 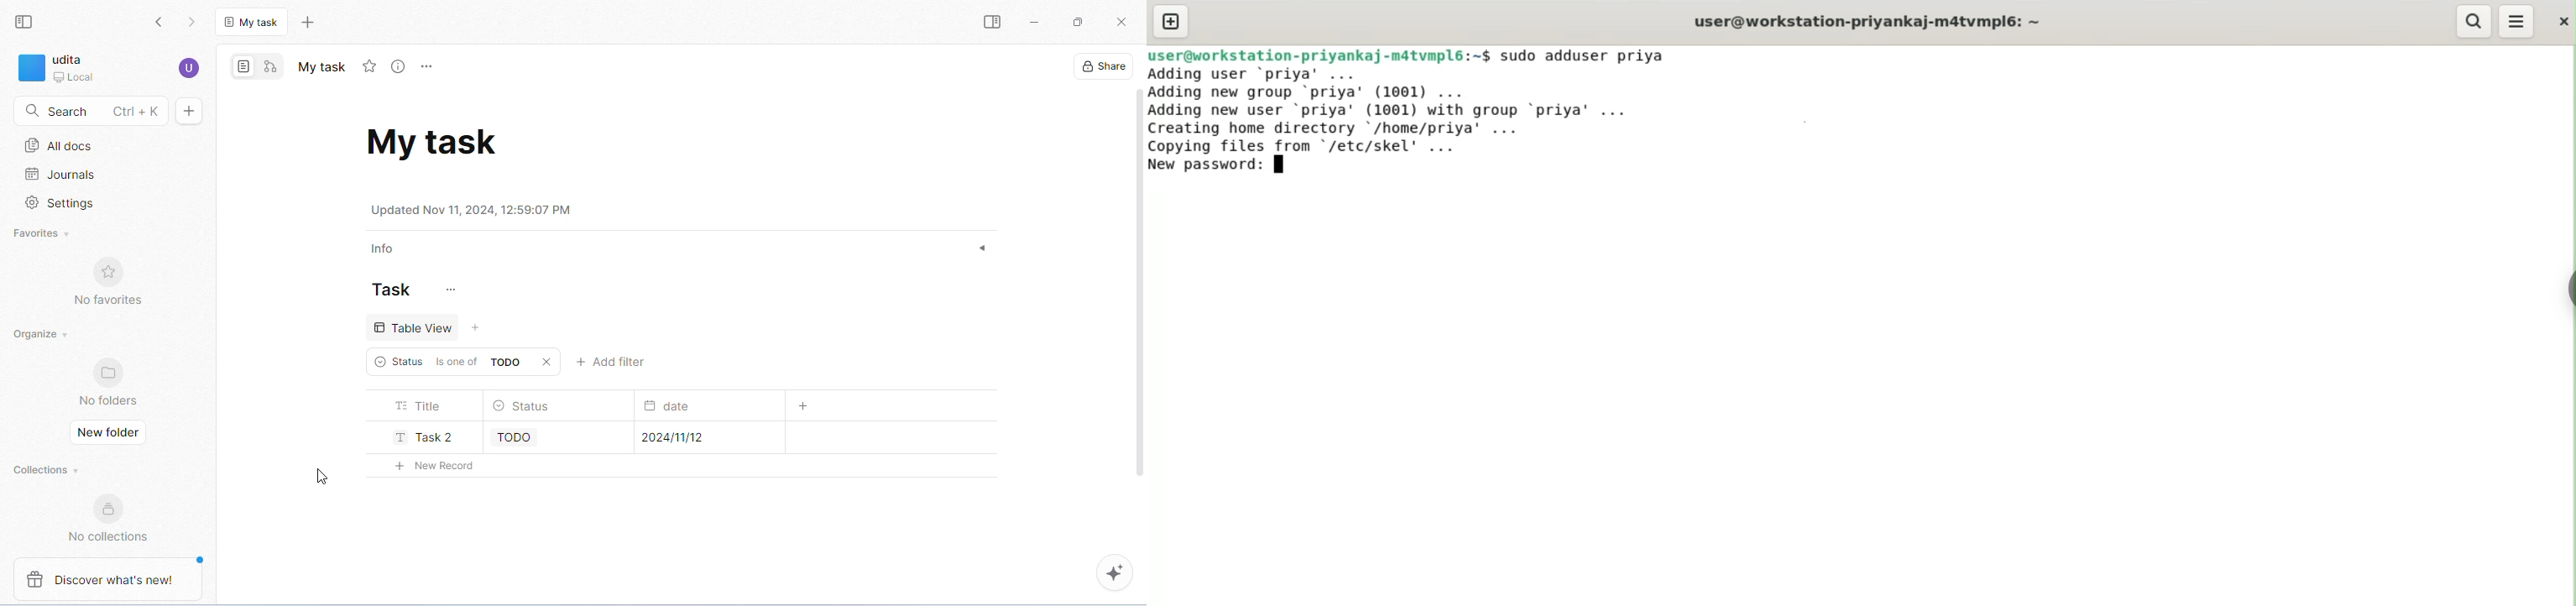 What do you see at coordinates (400, 67) in the screenshot?
I see `view info` at bounding box center [400, 67].